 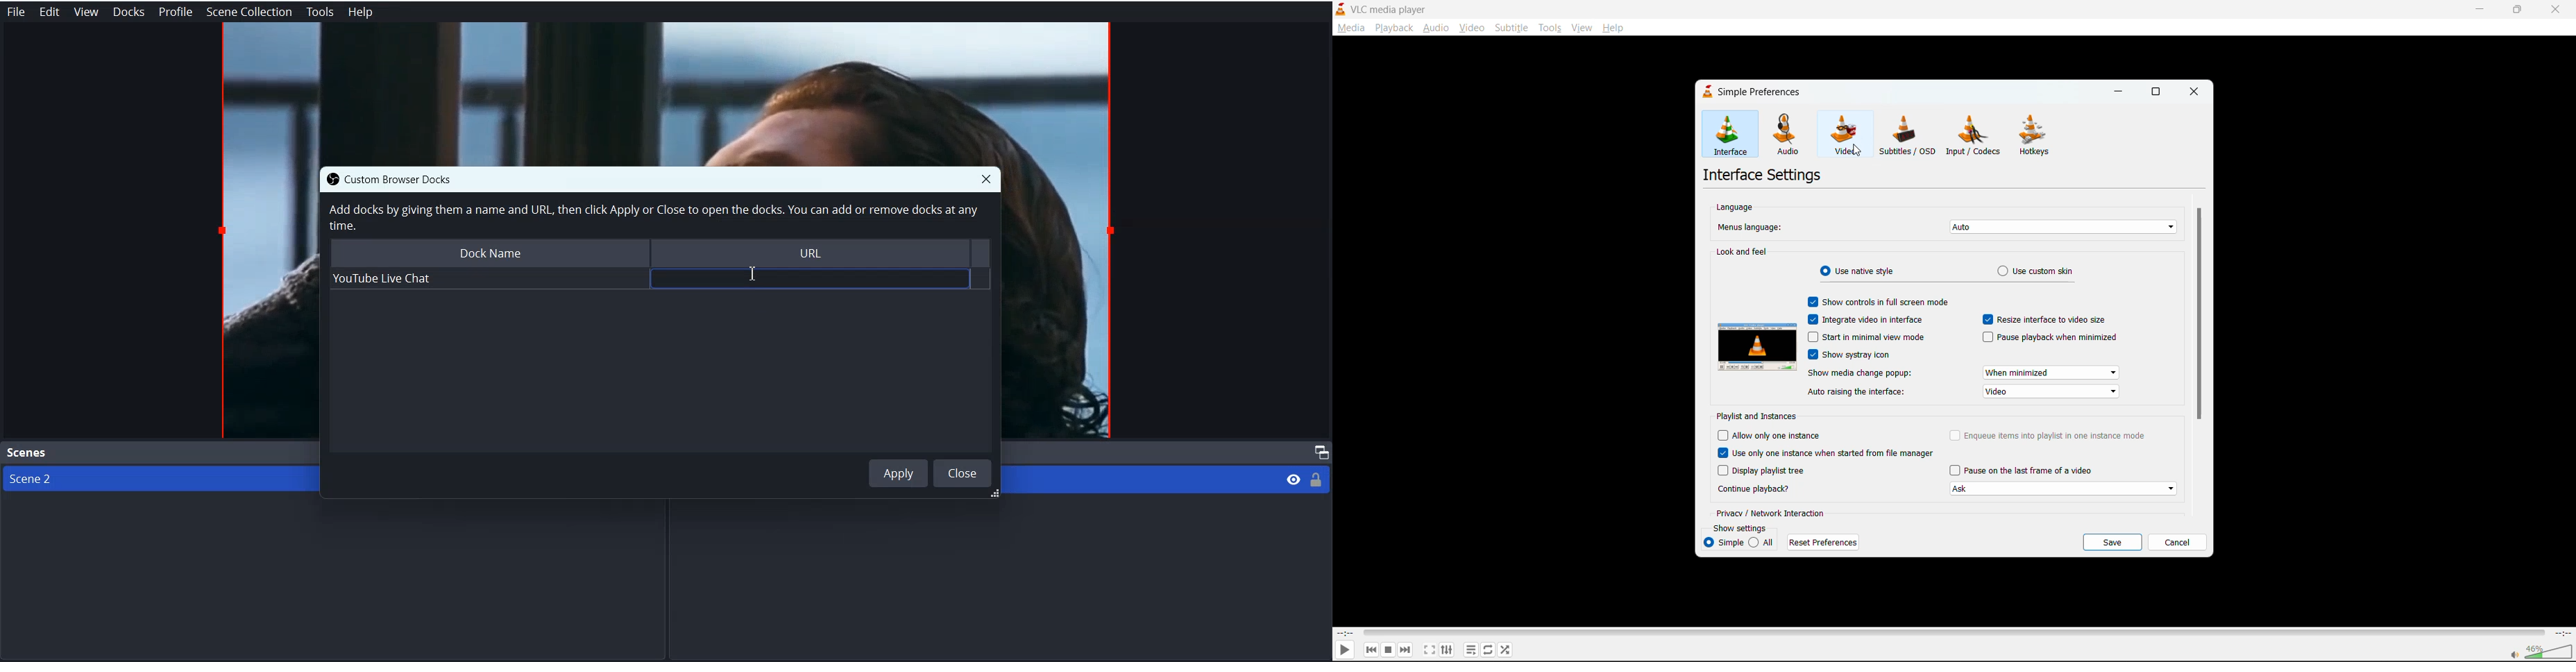 I want to click on pause playback when minimized, so click(x=2049, y=337).